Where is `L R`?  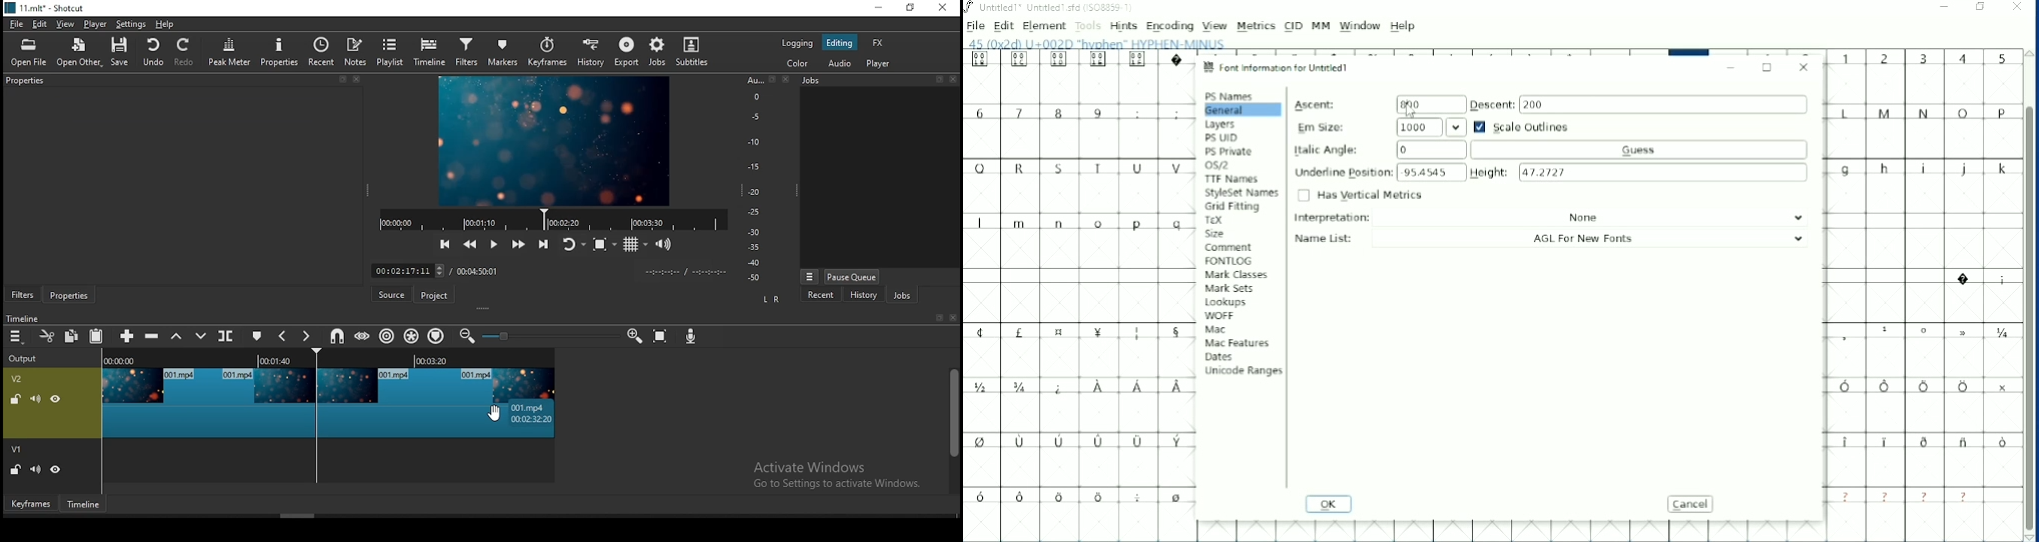 L R is located at coordinates (771, 300).